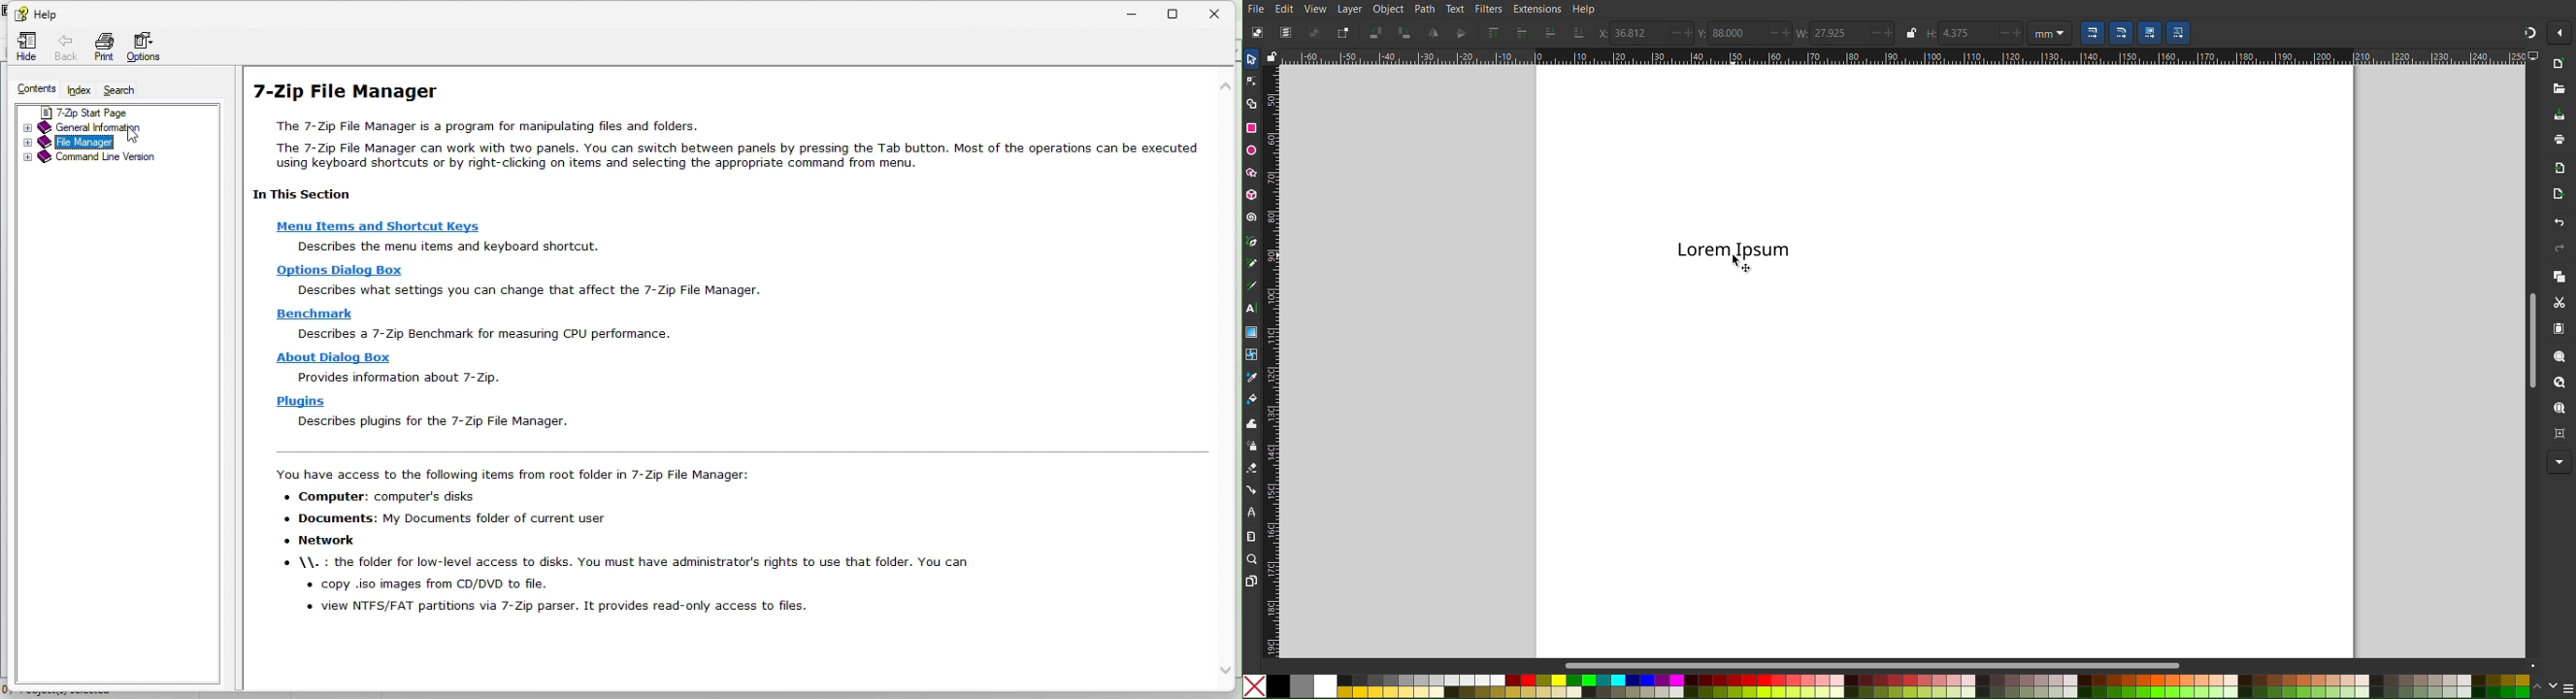 This screenshot has width=2576, height=700. What do you see at coordinates (2050, 32) in the screenshot?
I see `Units` at bounding box center [2050, 32].